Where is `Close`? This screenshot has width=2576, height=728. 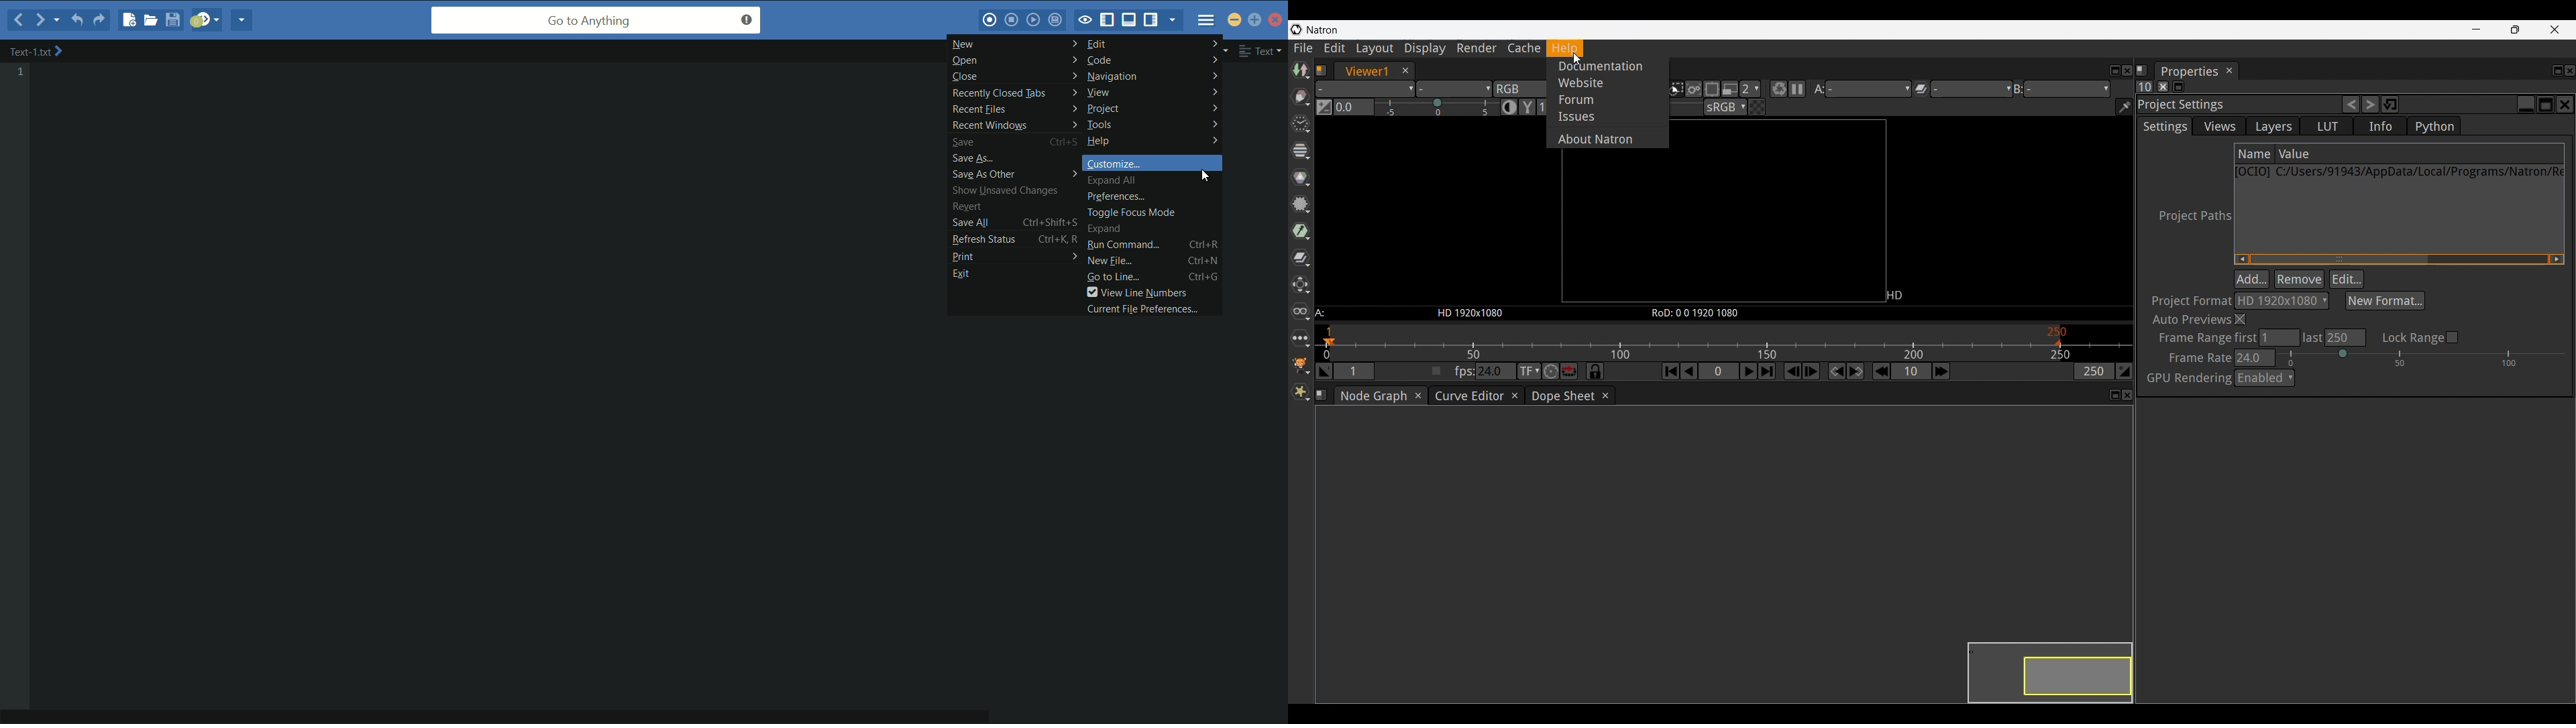 Close is located at coordinates (2243, 320).